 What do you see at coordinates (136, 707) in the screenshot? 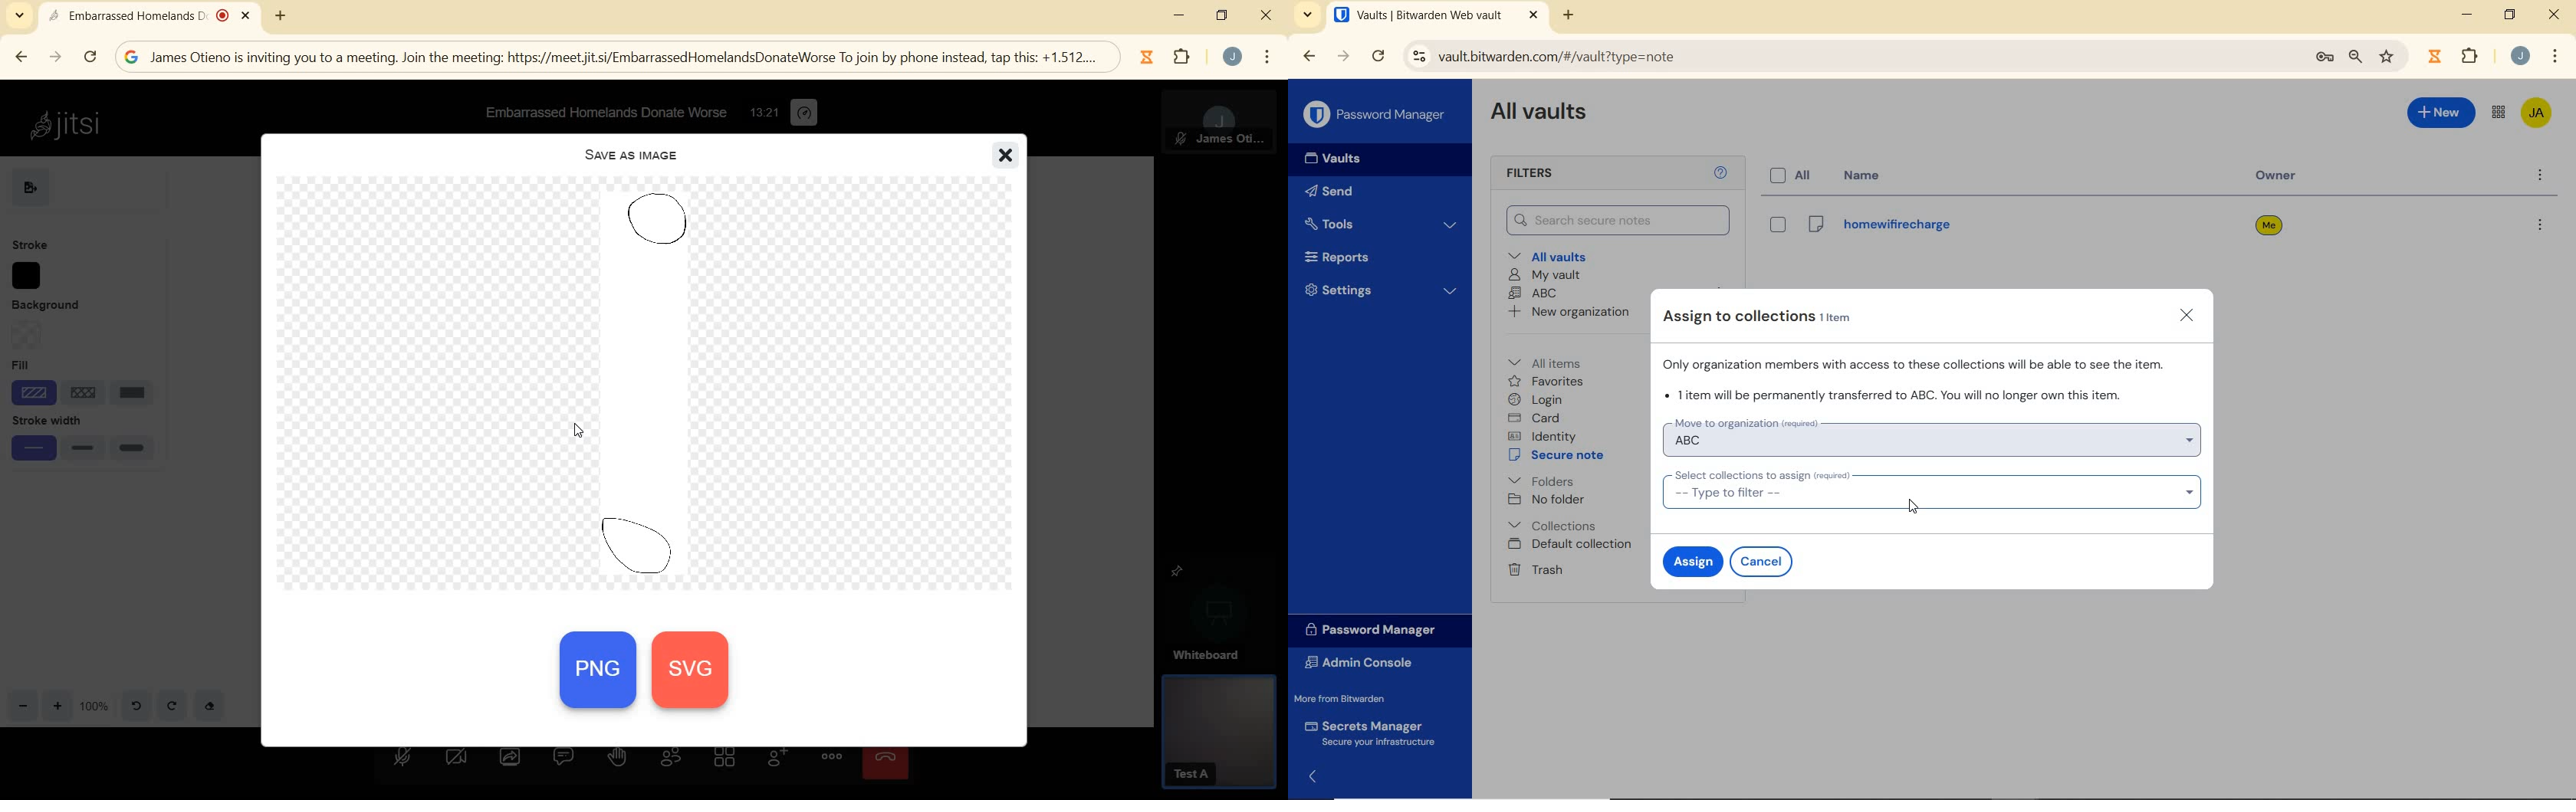
I see `undo` at bounding box center [136, 707].